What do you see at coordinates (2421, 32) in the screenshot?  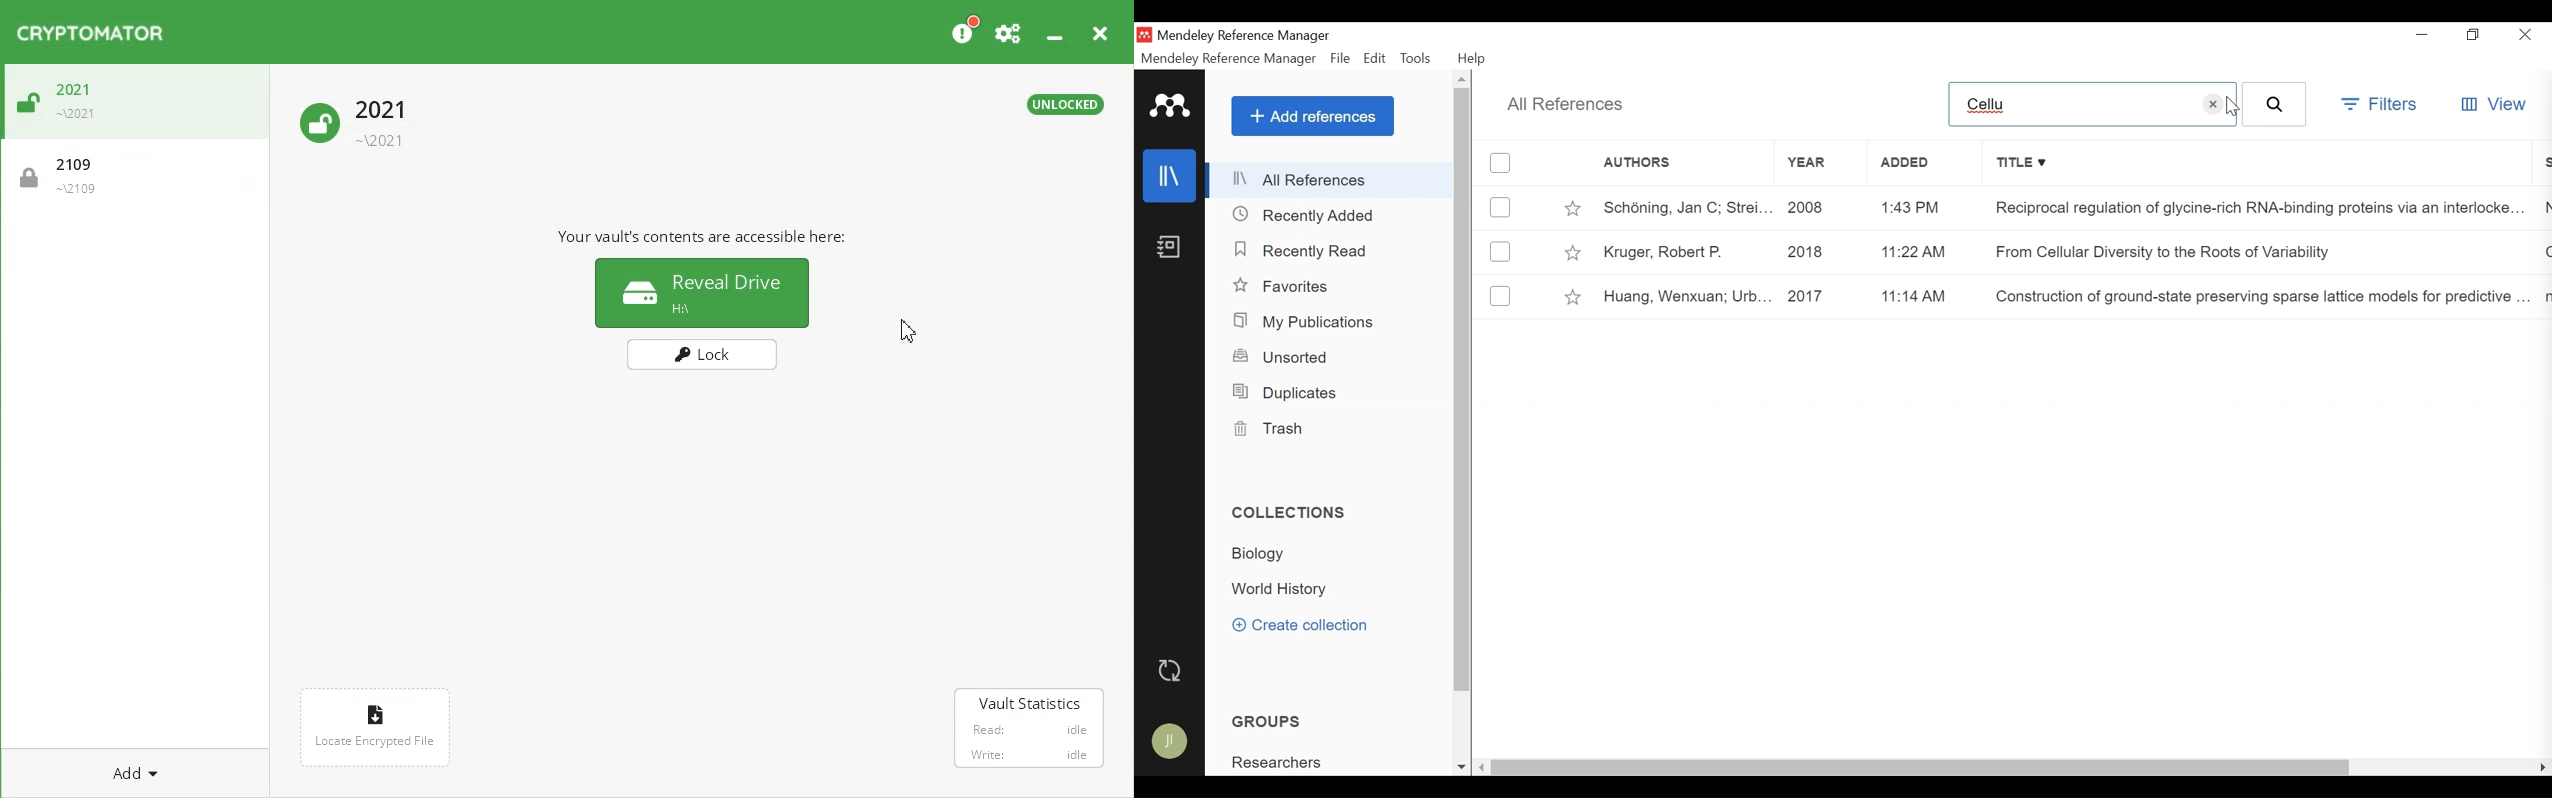 I see `minimize` at bounding box center [2421, 32].